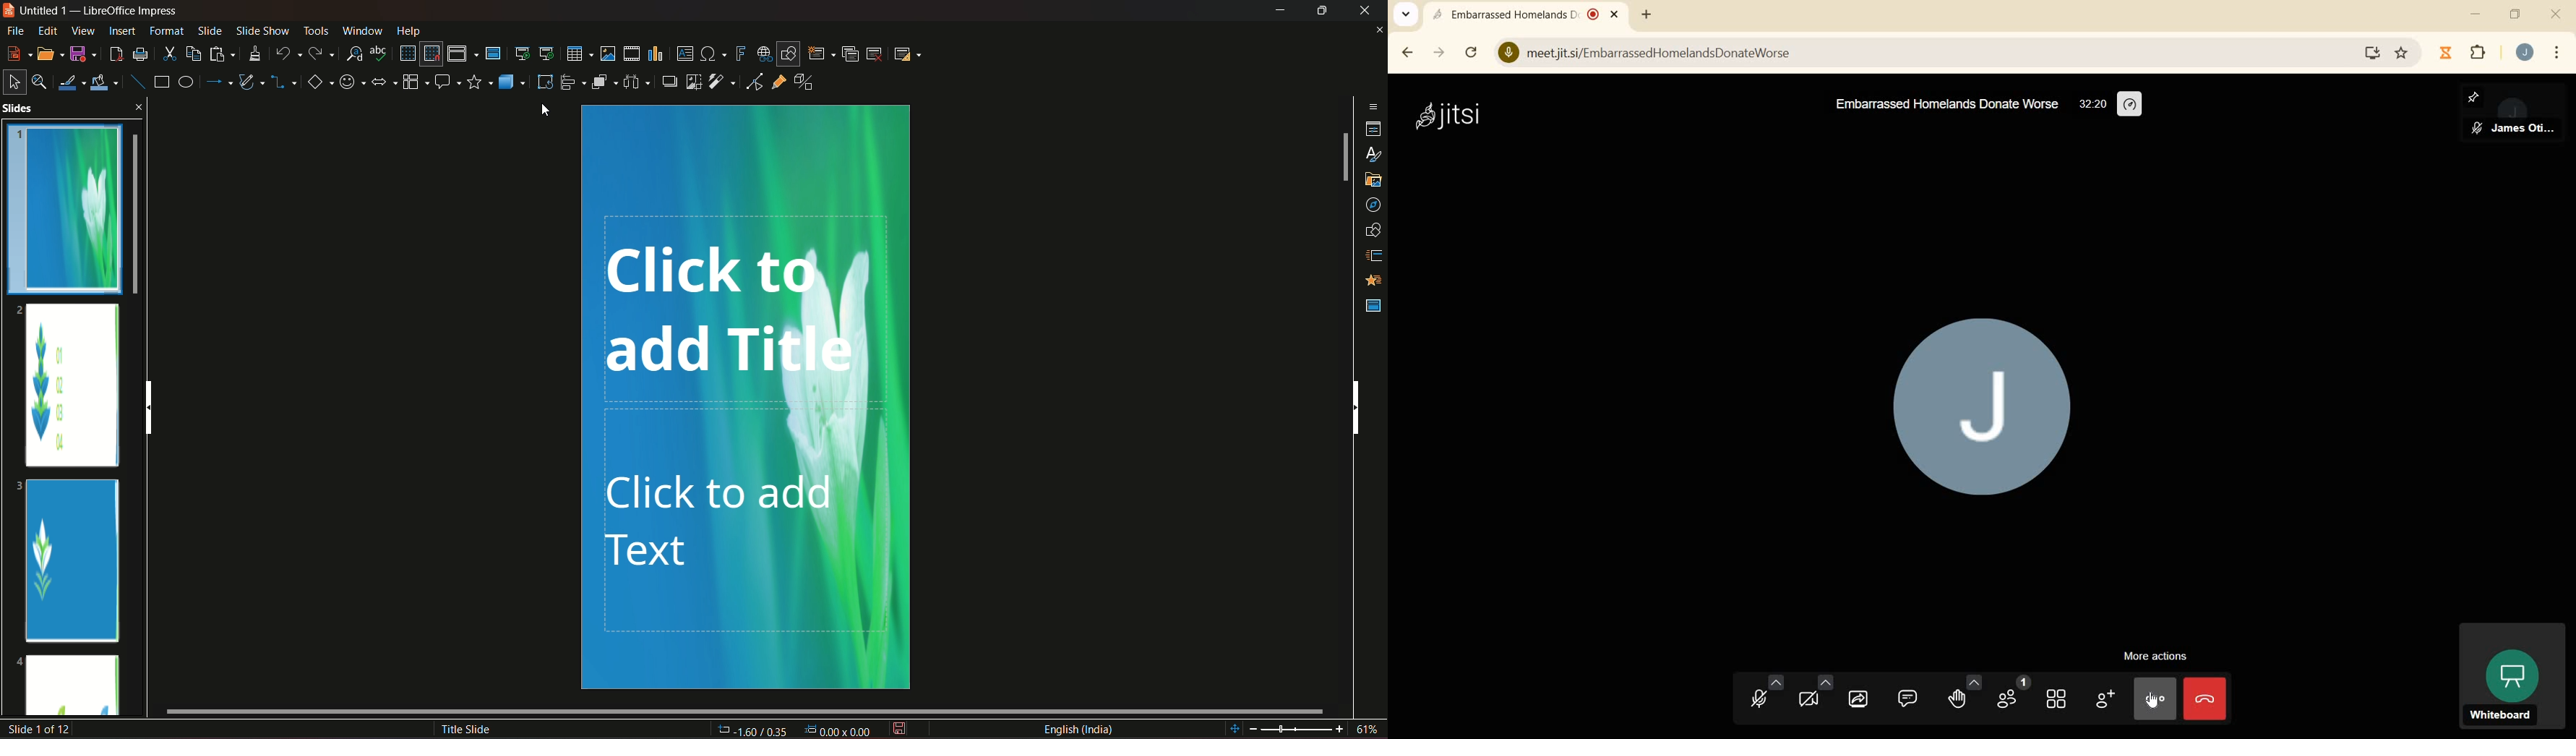 This screenshot has width=2576, height=756. Describe the element at coordinates (81, 31) in the screenshot. I see `view` at that location.